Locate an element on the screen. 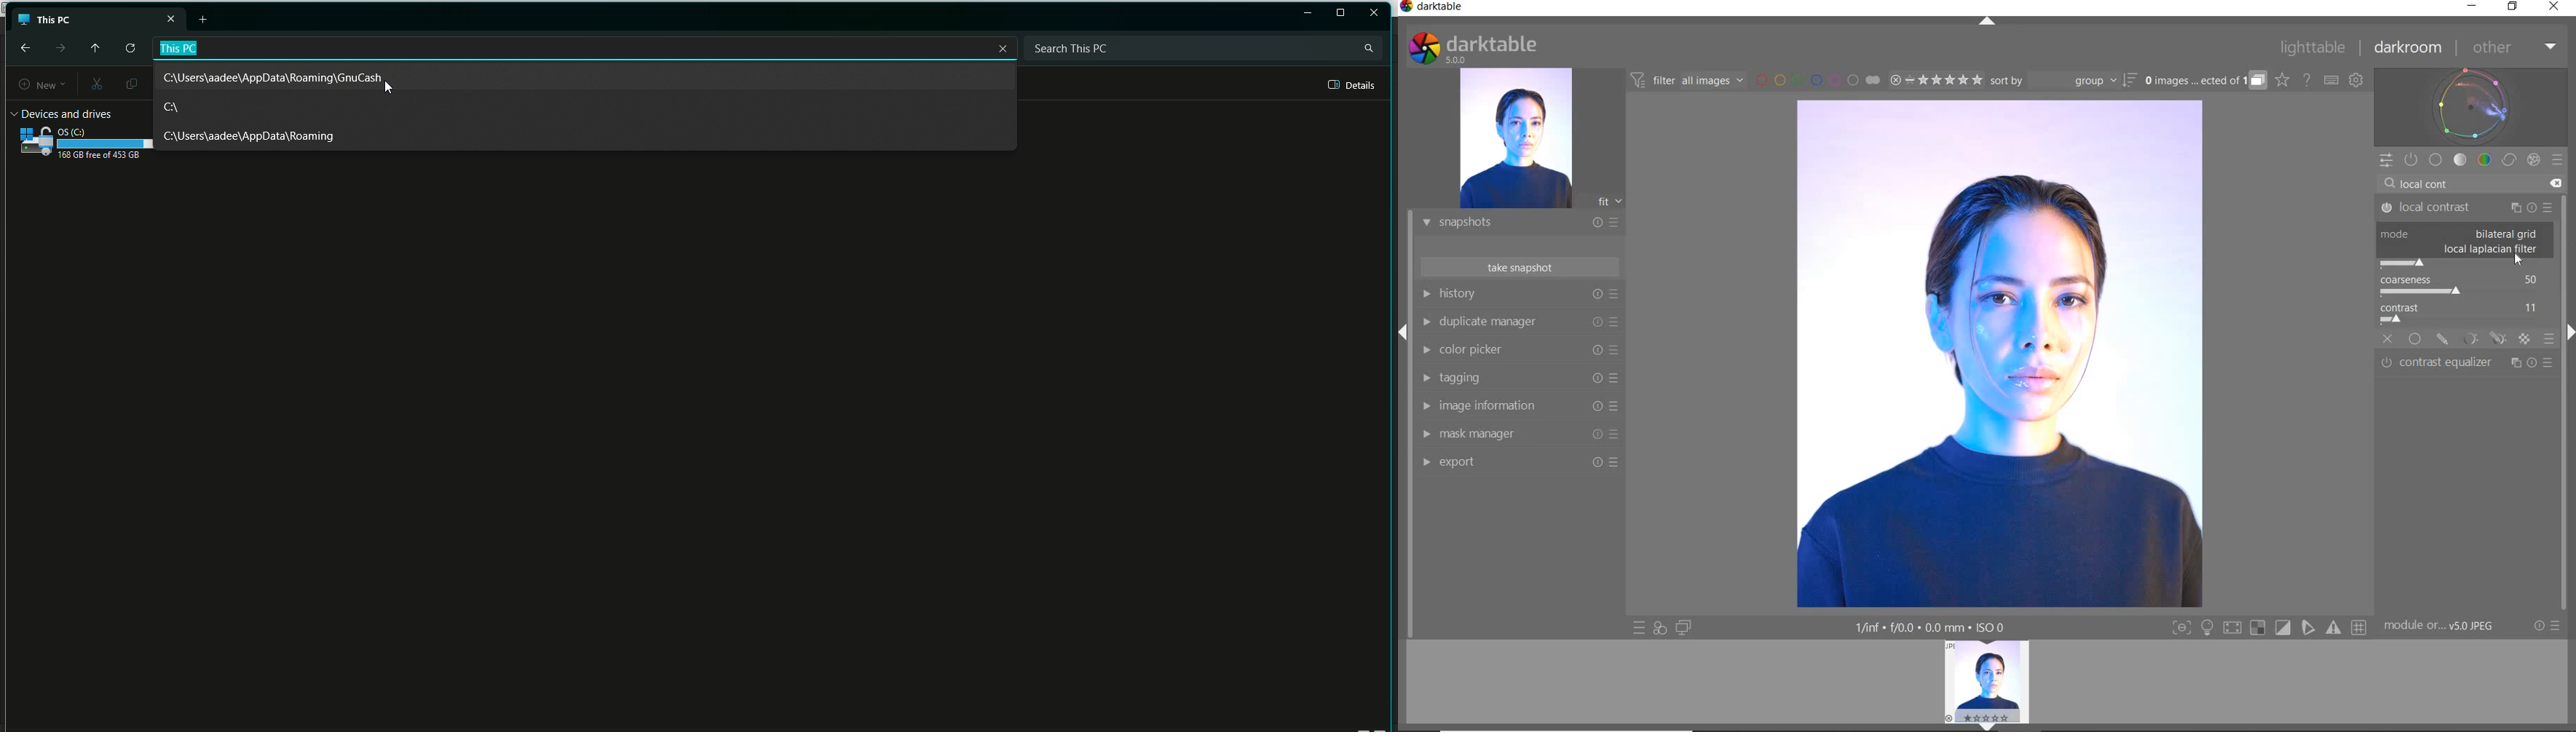 This screenshot has width=2576, height=756. Cursor is located at coordinates (2519, 261).